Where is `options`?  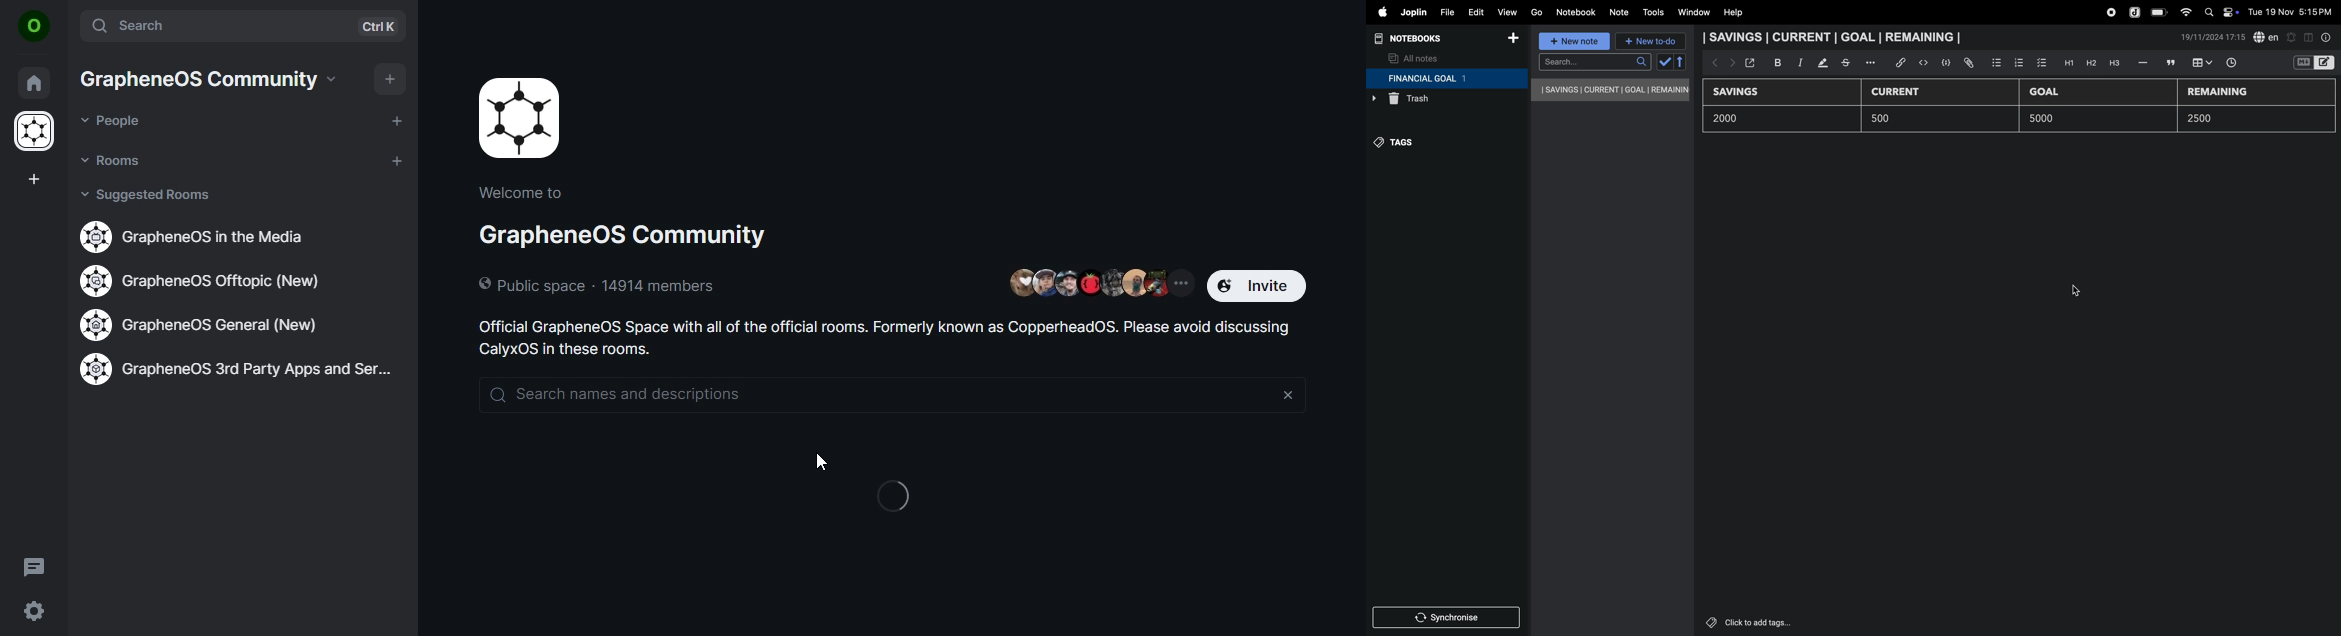
options is located at coordinates (1872, 63).